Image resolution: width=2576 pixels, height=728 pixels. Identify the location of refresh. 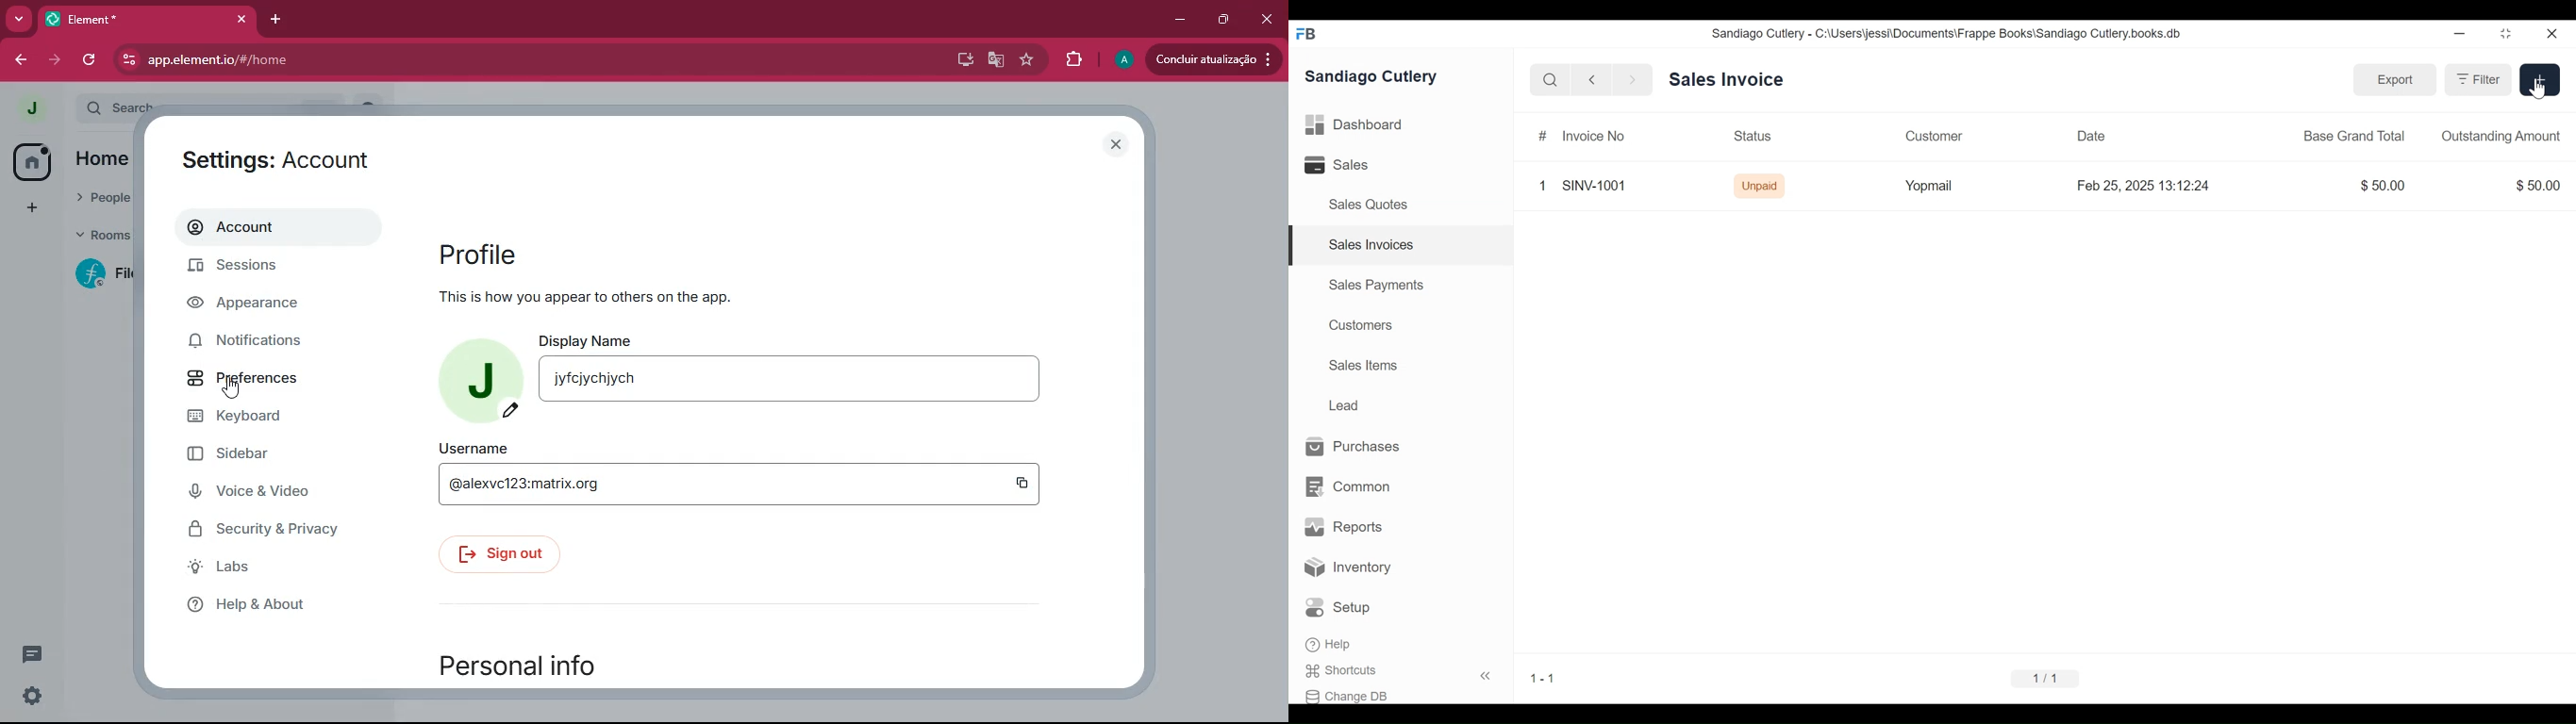
(91, 61).